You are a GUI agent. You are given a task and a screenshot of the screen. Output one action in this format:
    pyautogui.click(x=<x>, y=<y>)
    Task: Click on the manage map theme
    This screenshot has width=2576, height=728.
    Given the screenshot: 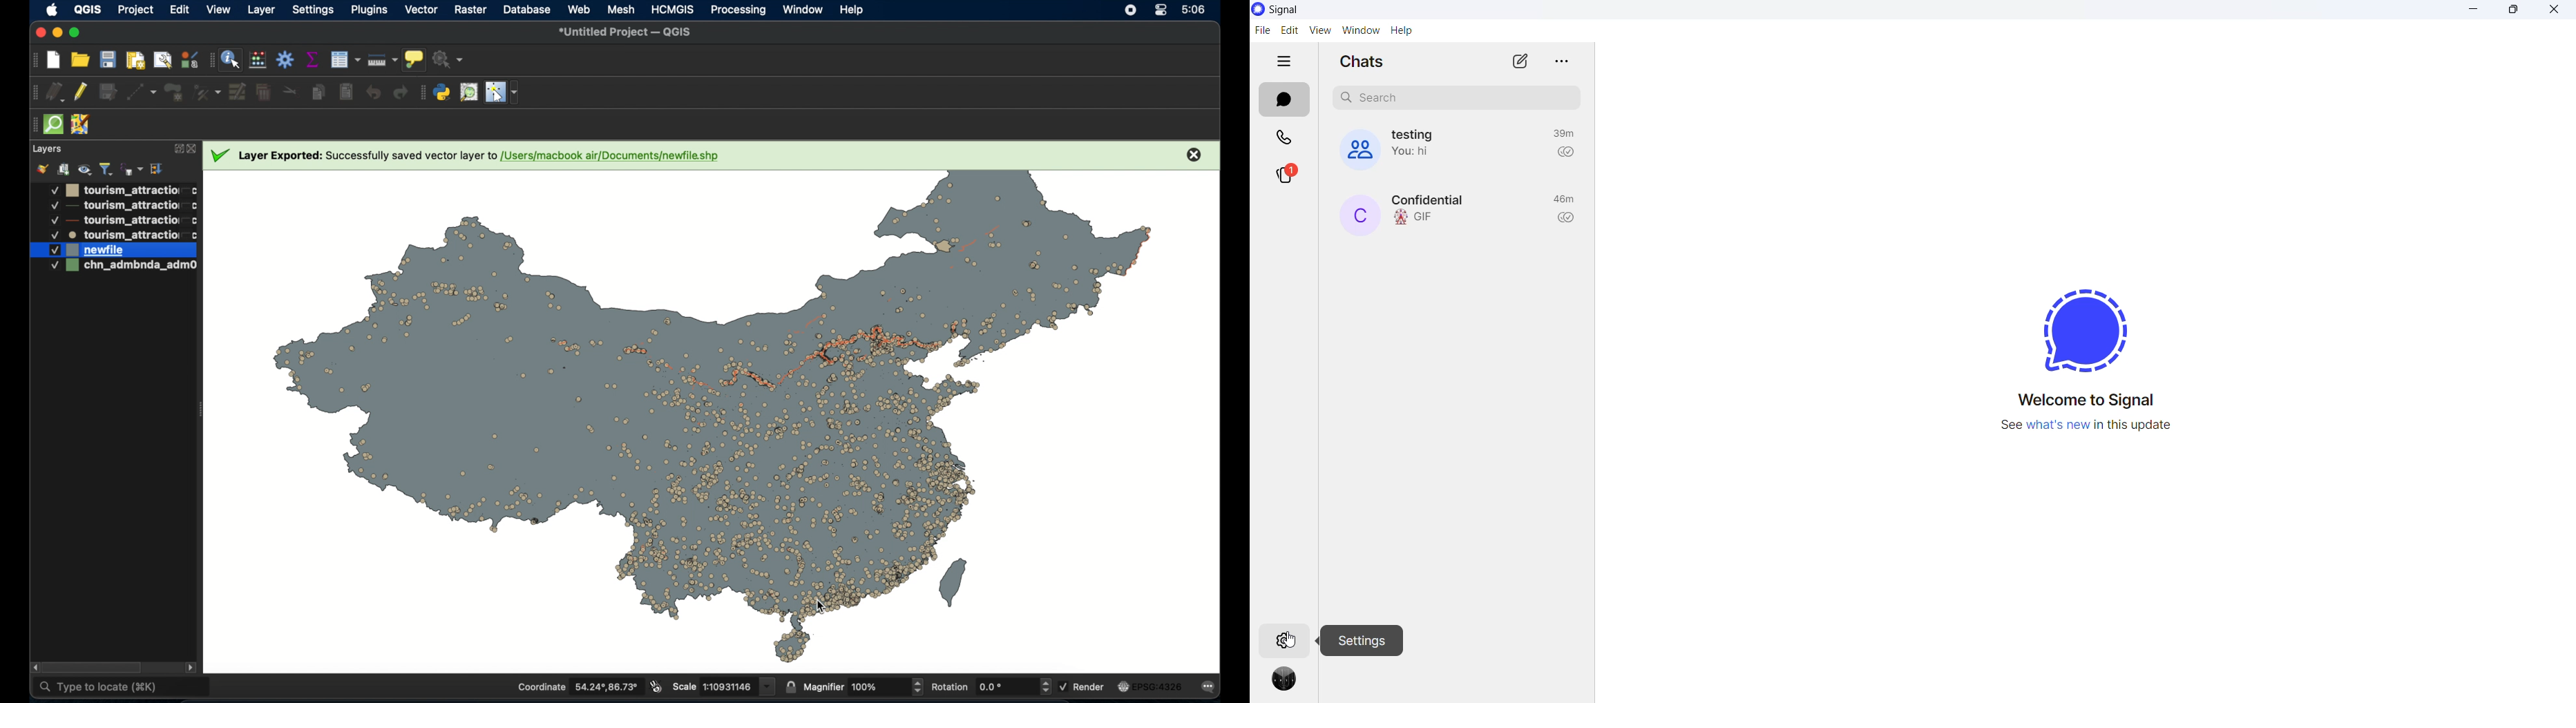 What is the action you would take?
    pyautogui.click(x=84, y=169)
    